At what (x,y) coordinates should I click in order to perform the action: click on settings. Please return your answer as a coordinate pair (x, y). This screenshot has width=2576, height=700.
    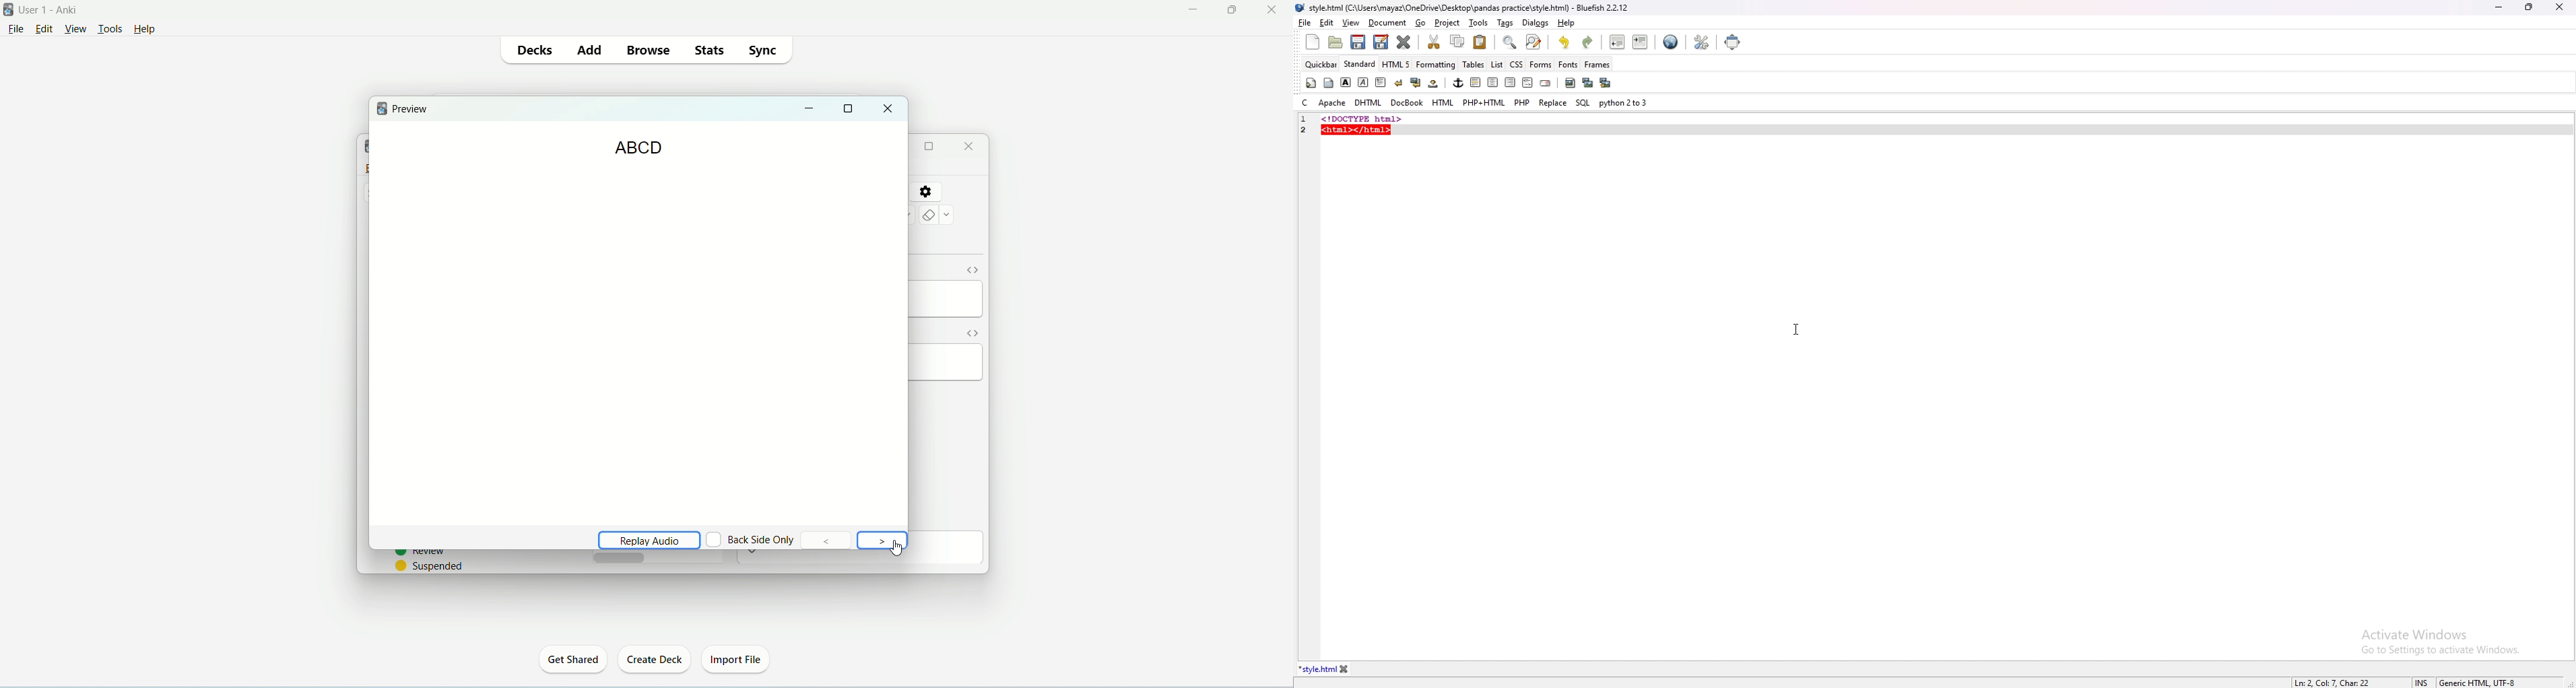
    Looking at the image, I should click on (925, 193).